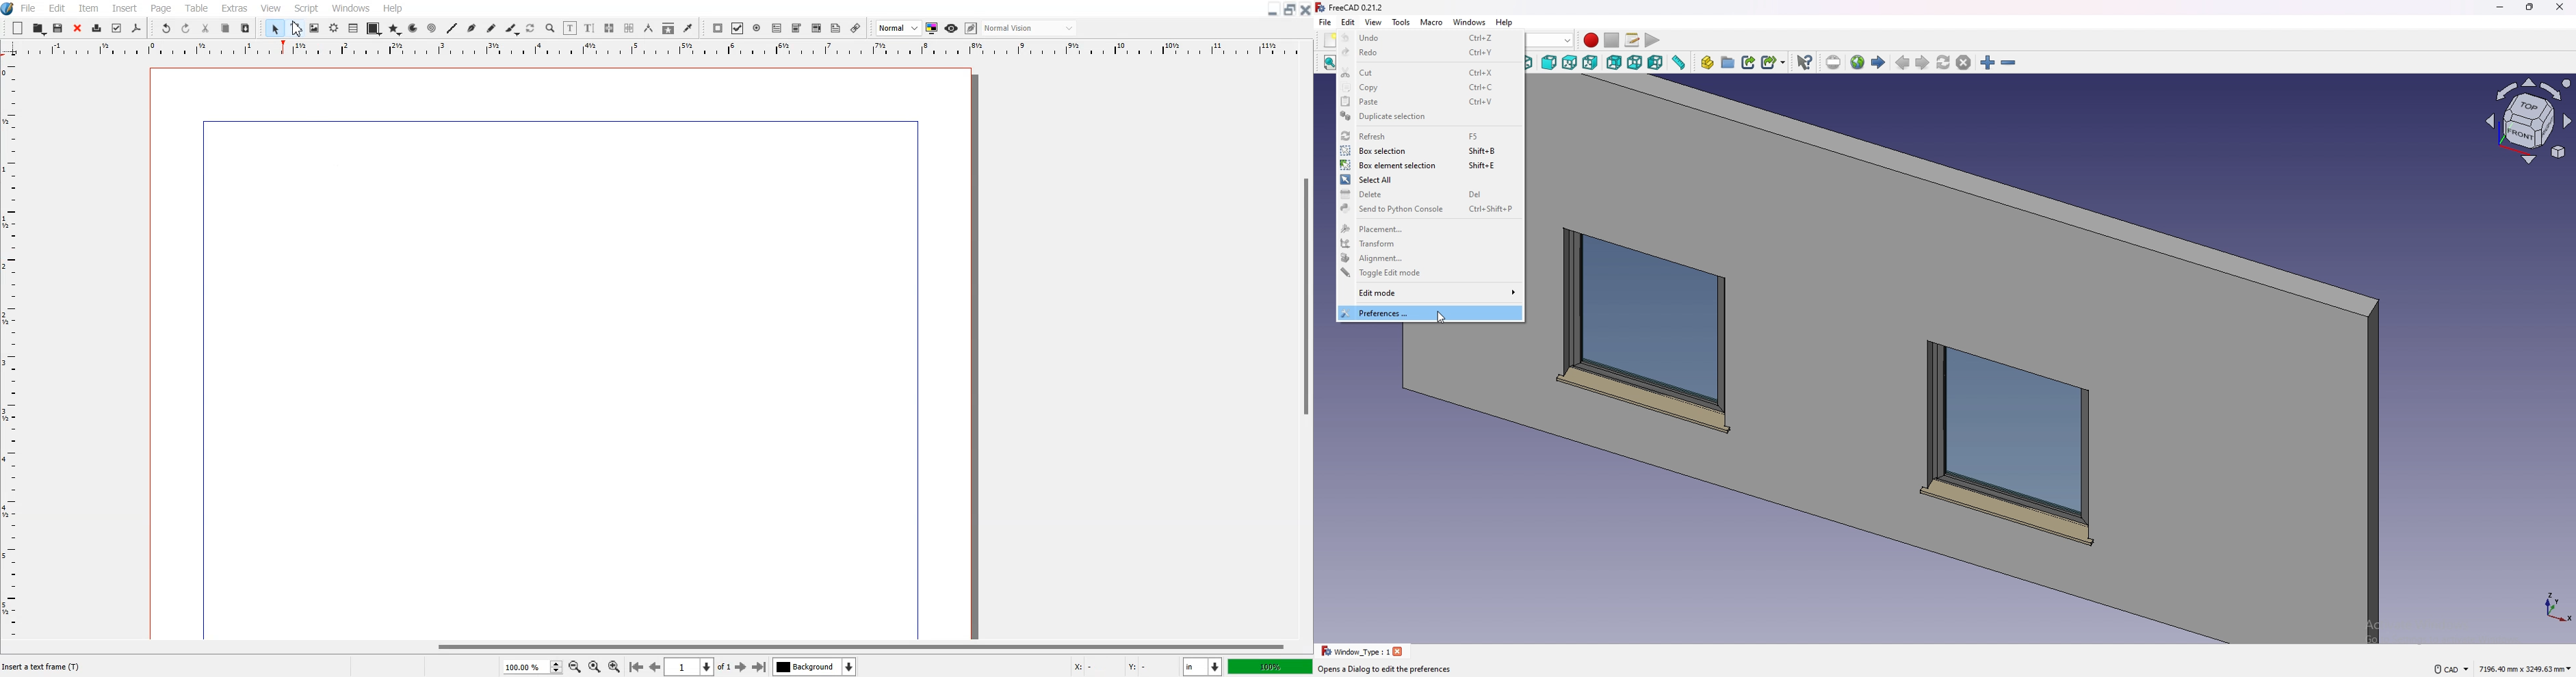  I want to click on Item, so click(88, 8).